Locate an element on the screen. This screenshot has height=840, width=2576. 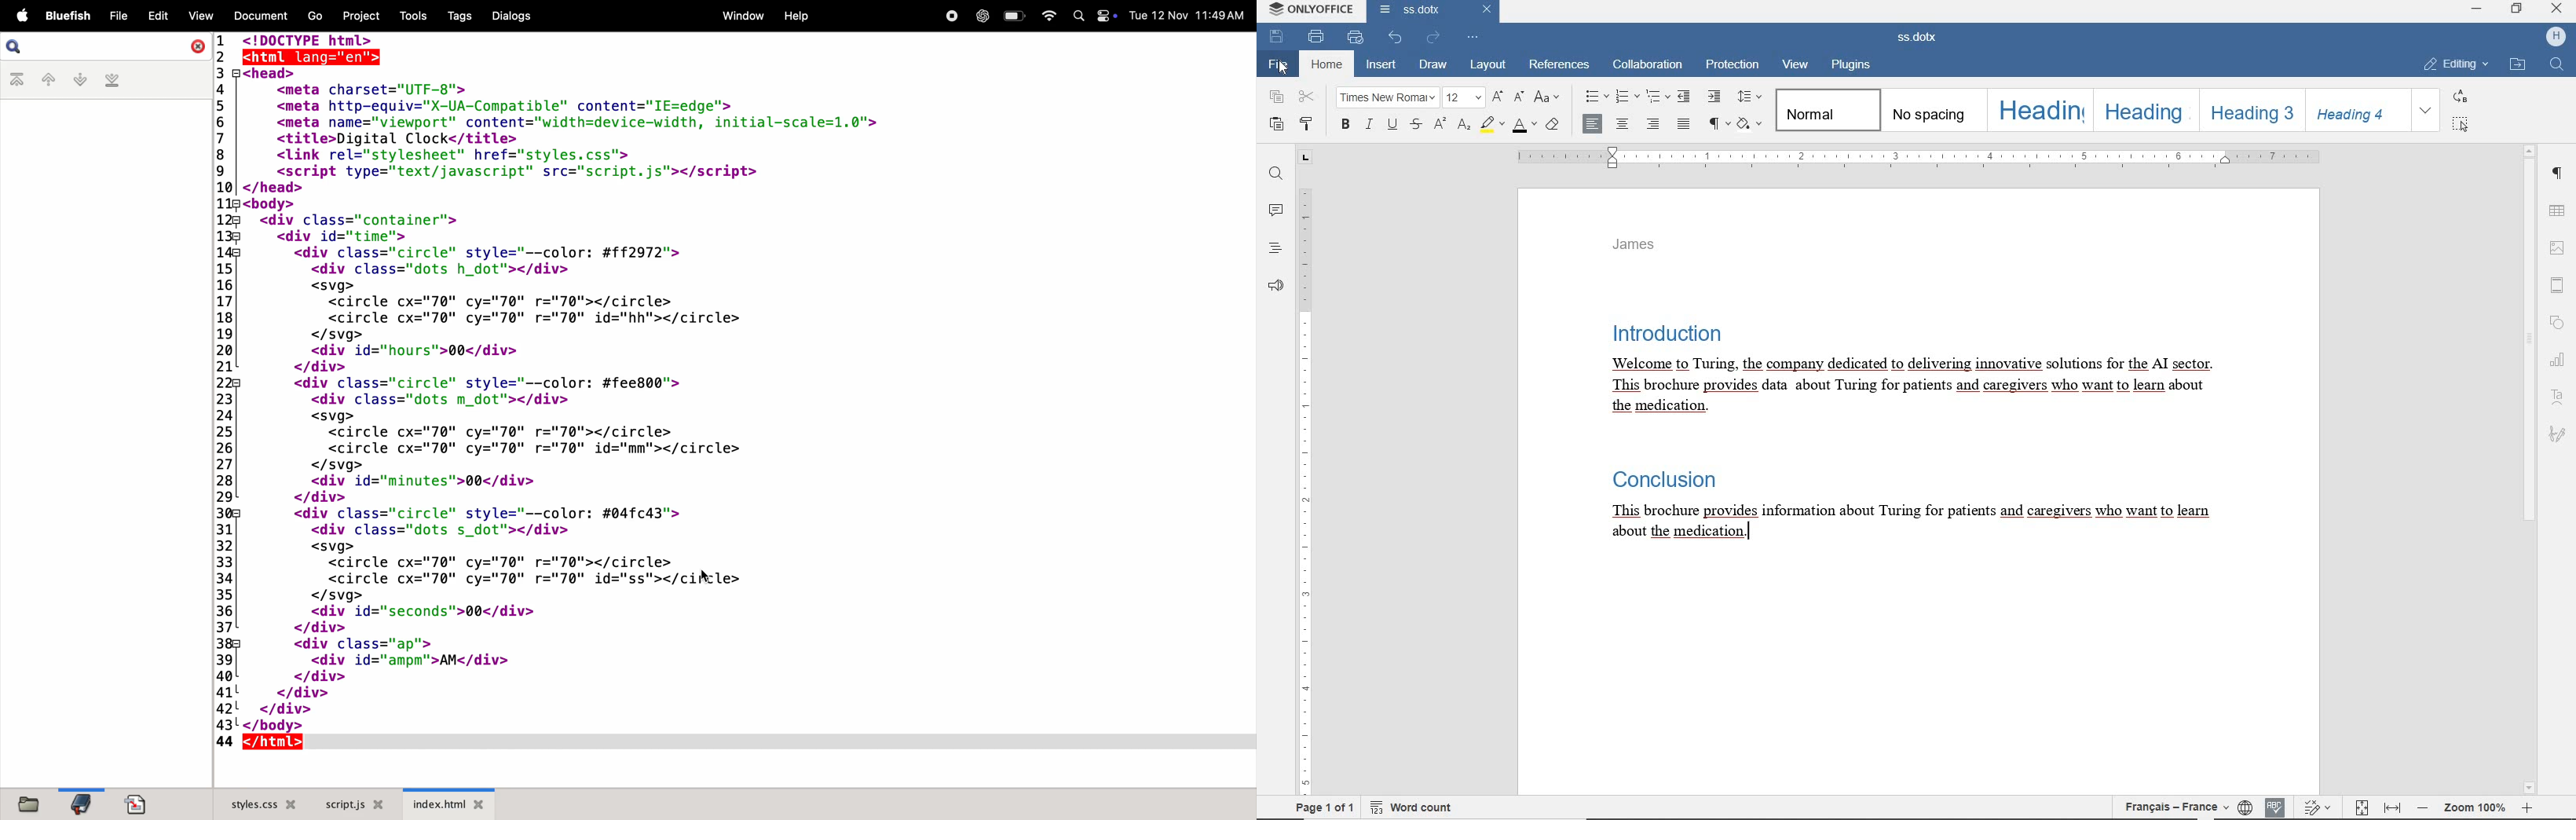
UNDO is located at coordinates (1392, 38).